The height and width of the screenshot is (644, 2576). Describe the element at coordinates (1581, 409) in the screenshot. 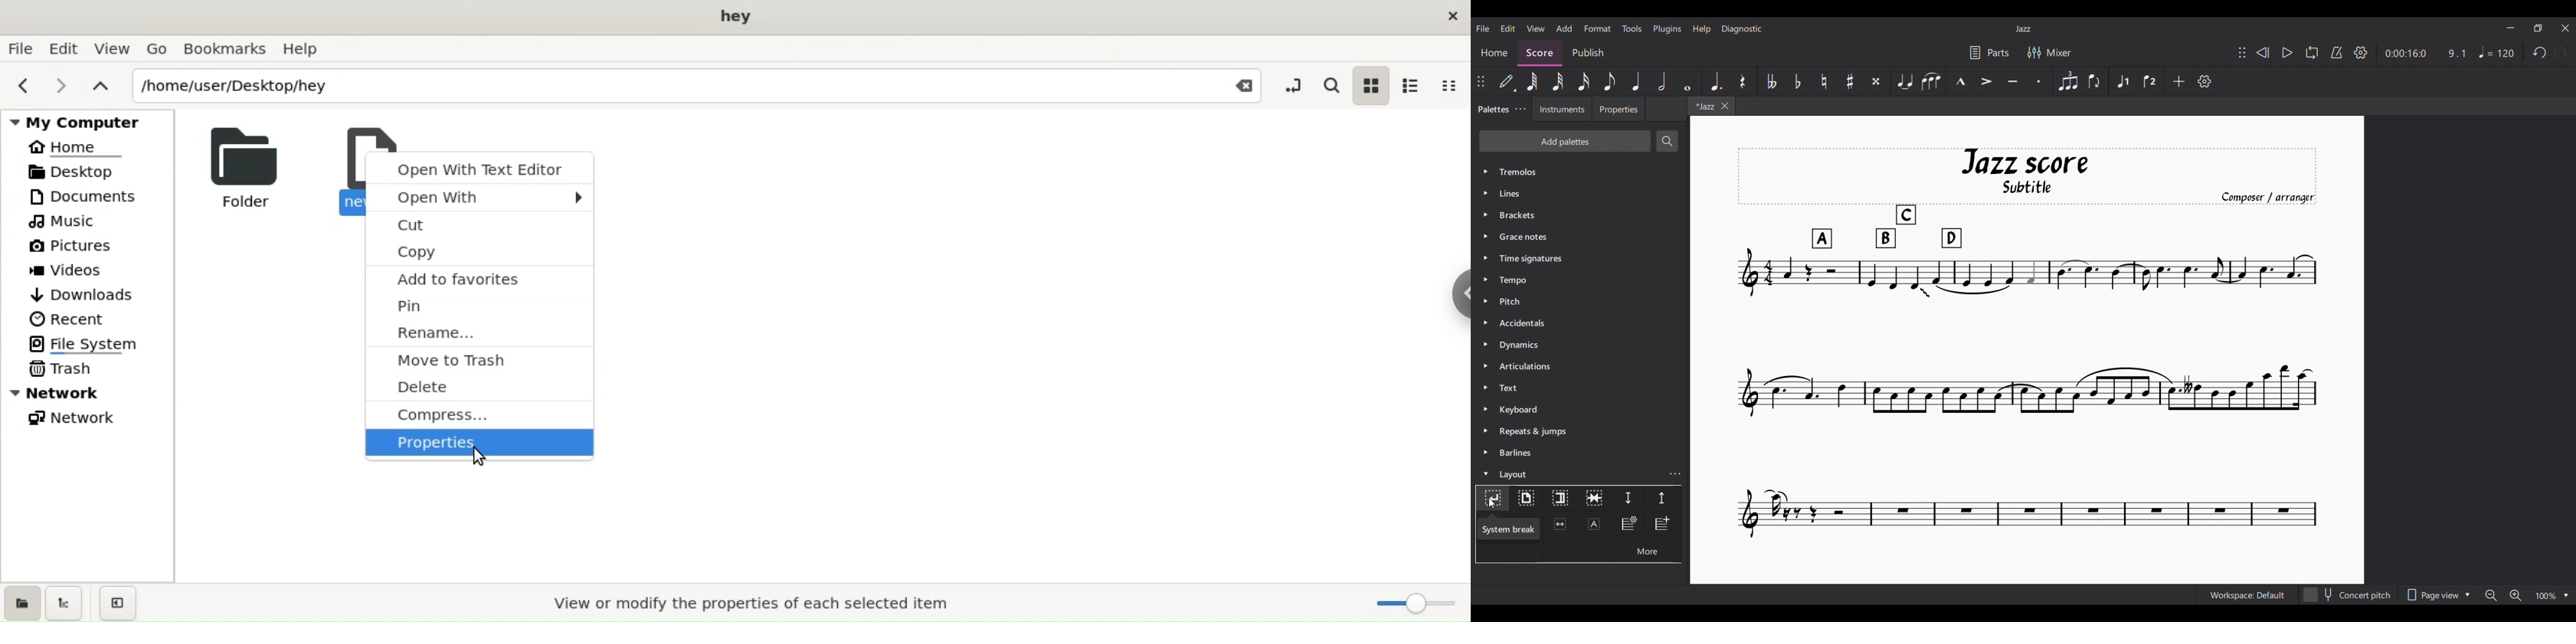

I see `Keyboard` at that location.